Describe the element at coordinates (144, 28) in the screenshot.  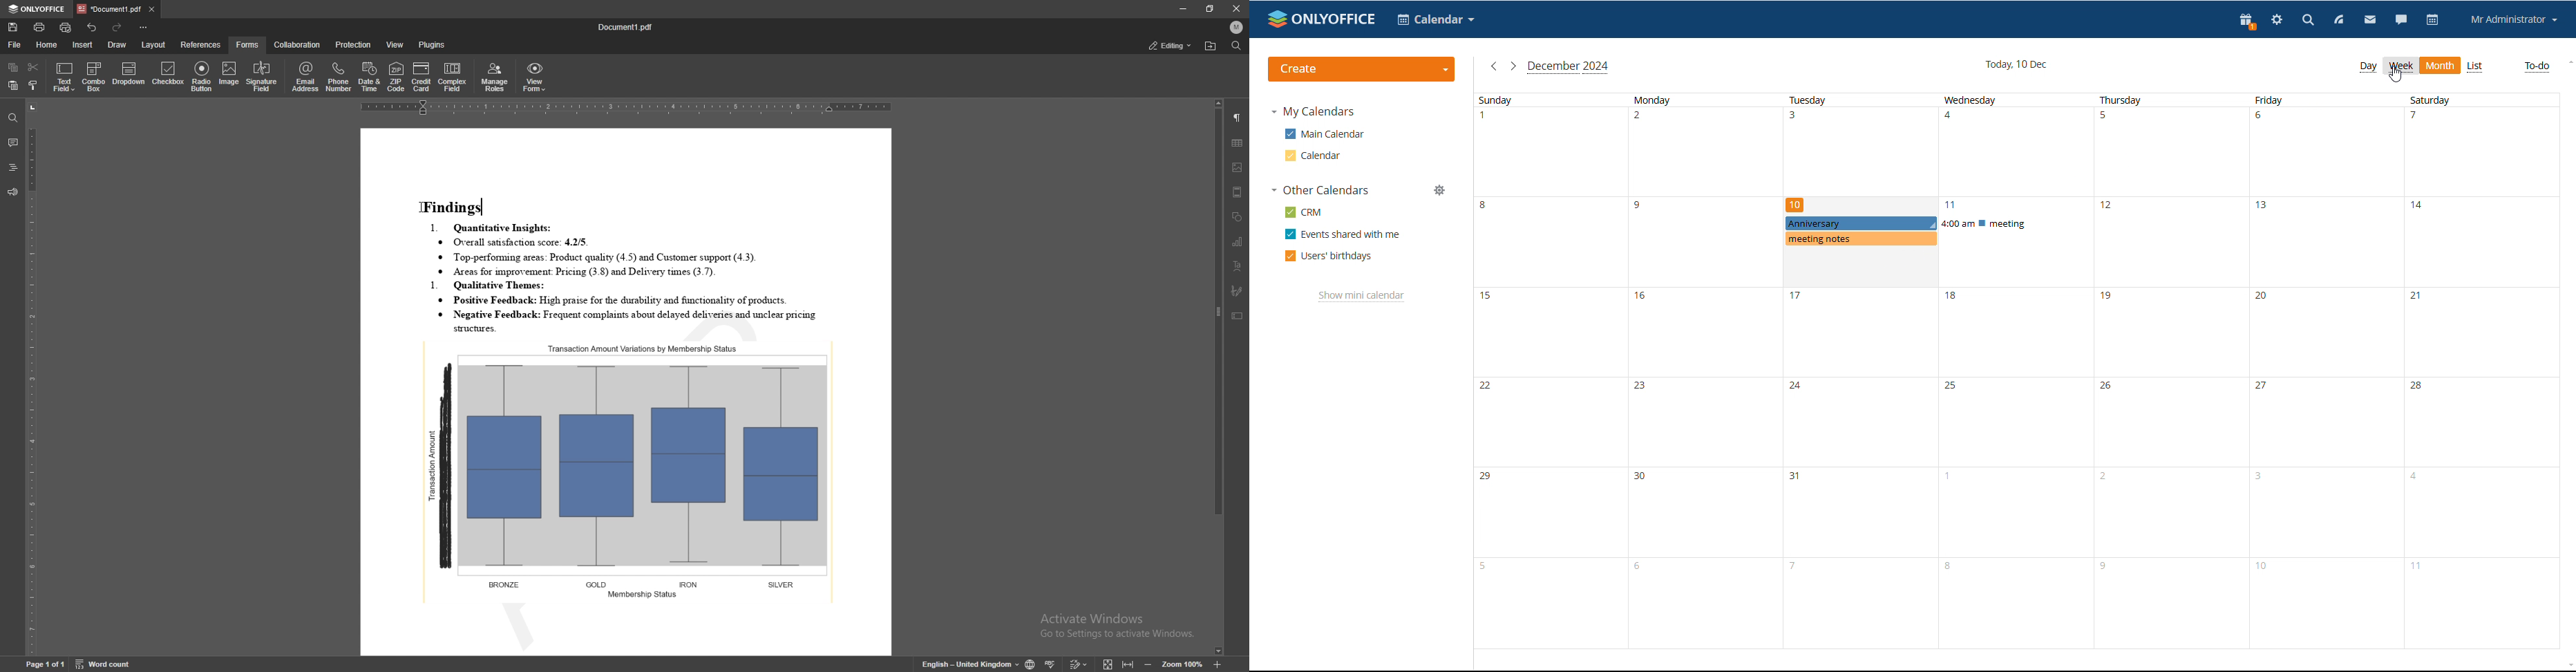
I see `customize toolbar` at that location.